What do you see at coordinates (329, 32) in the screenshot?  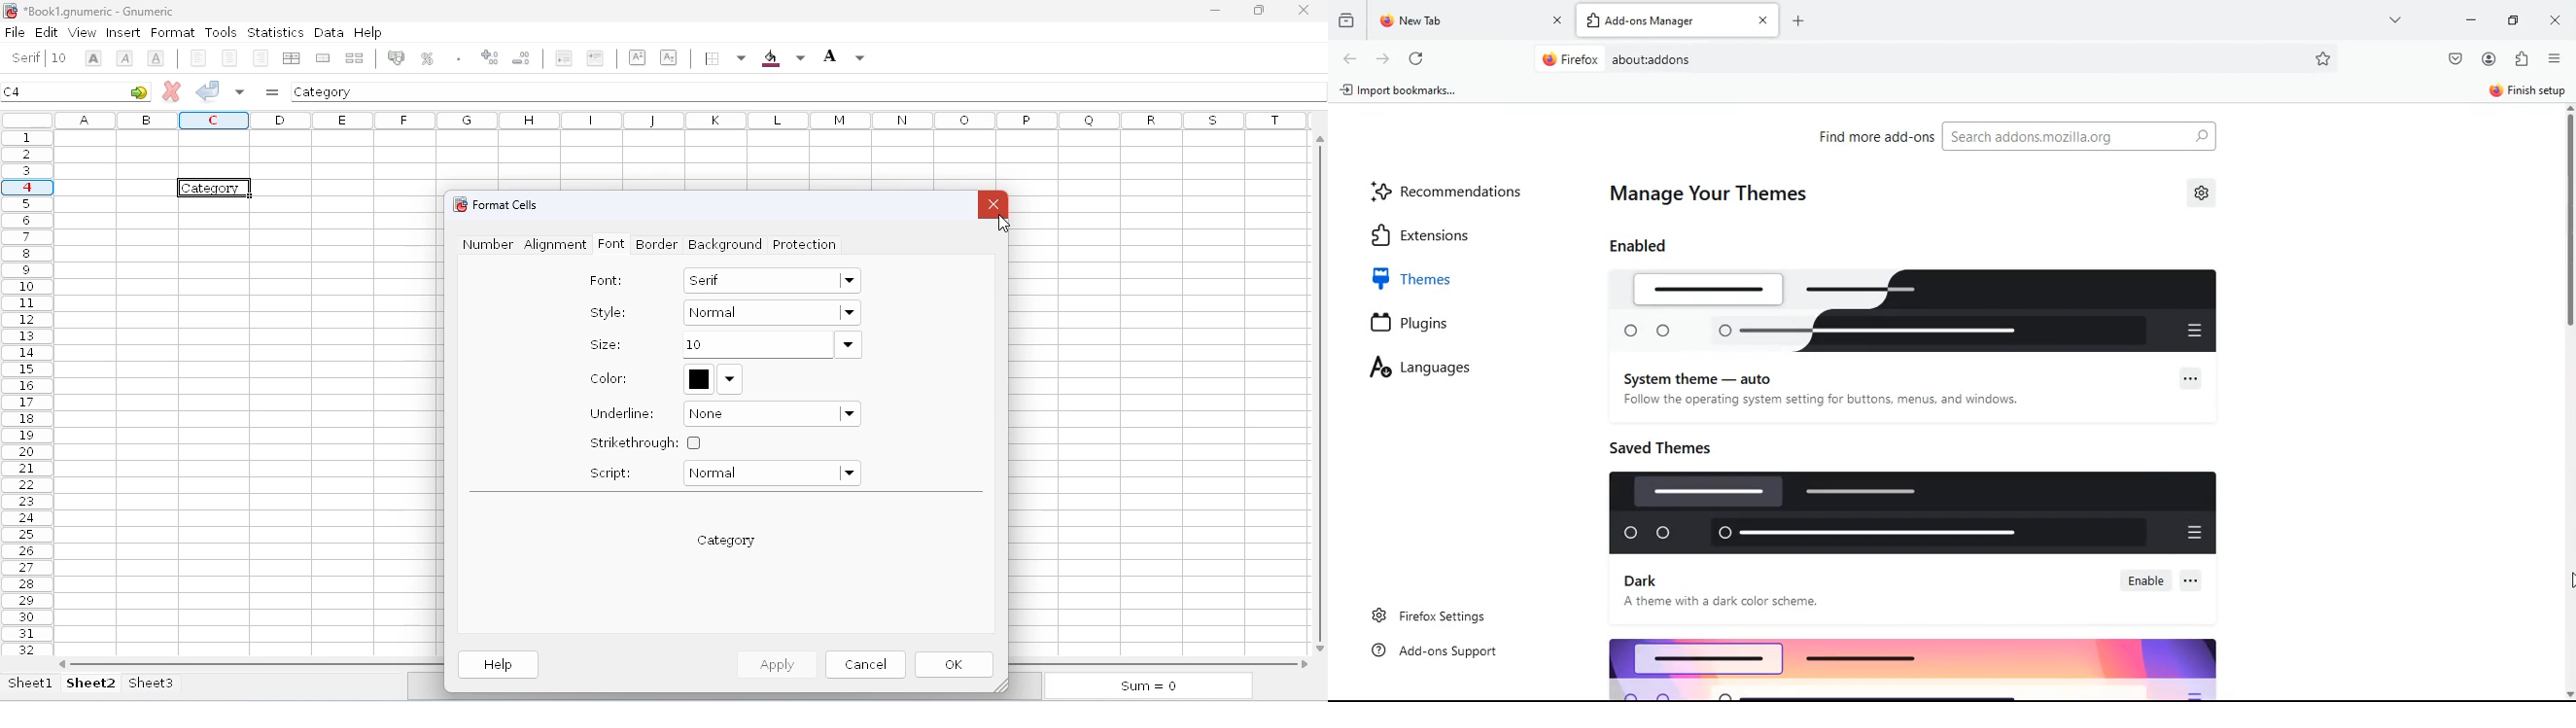 I see `data` at bounding box center [329, 32].